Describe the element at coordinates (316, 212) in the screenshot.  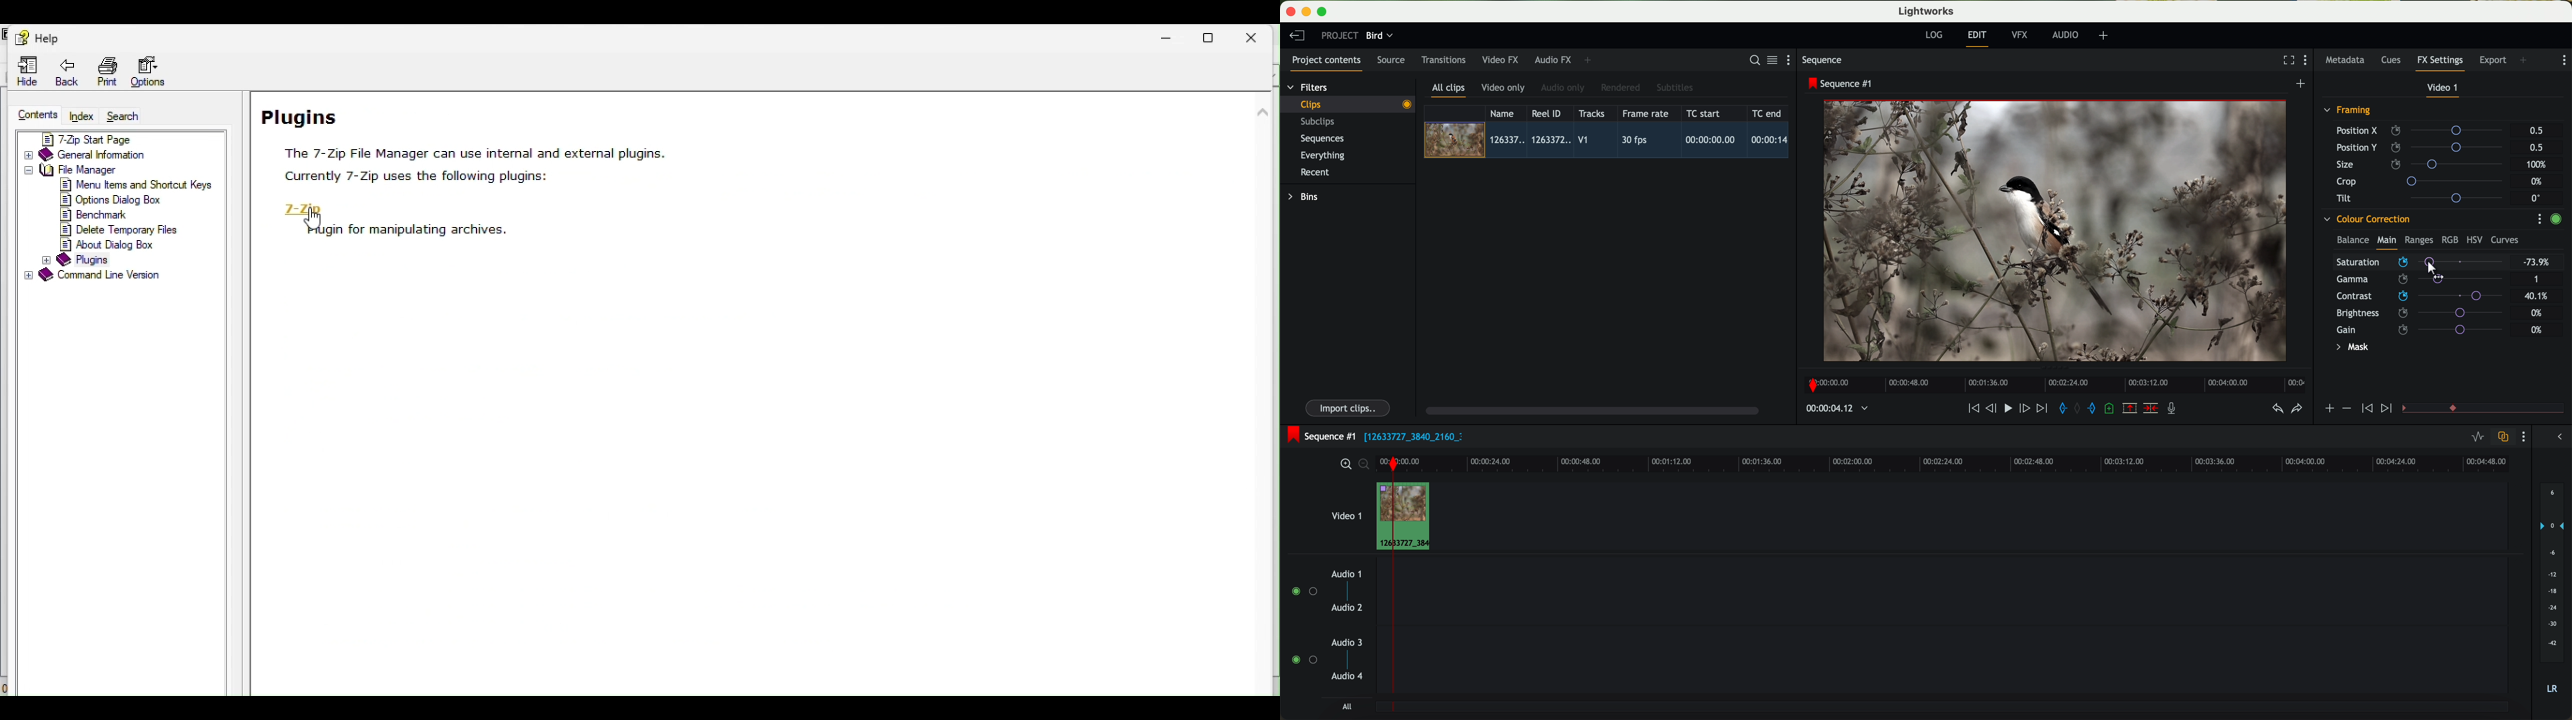
I see `7 zip` at that location.